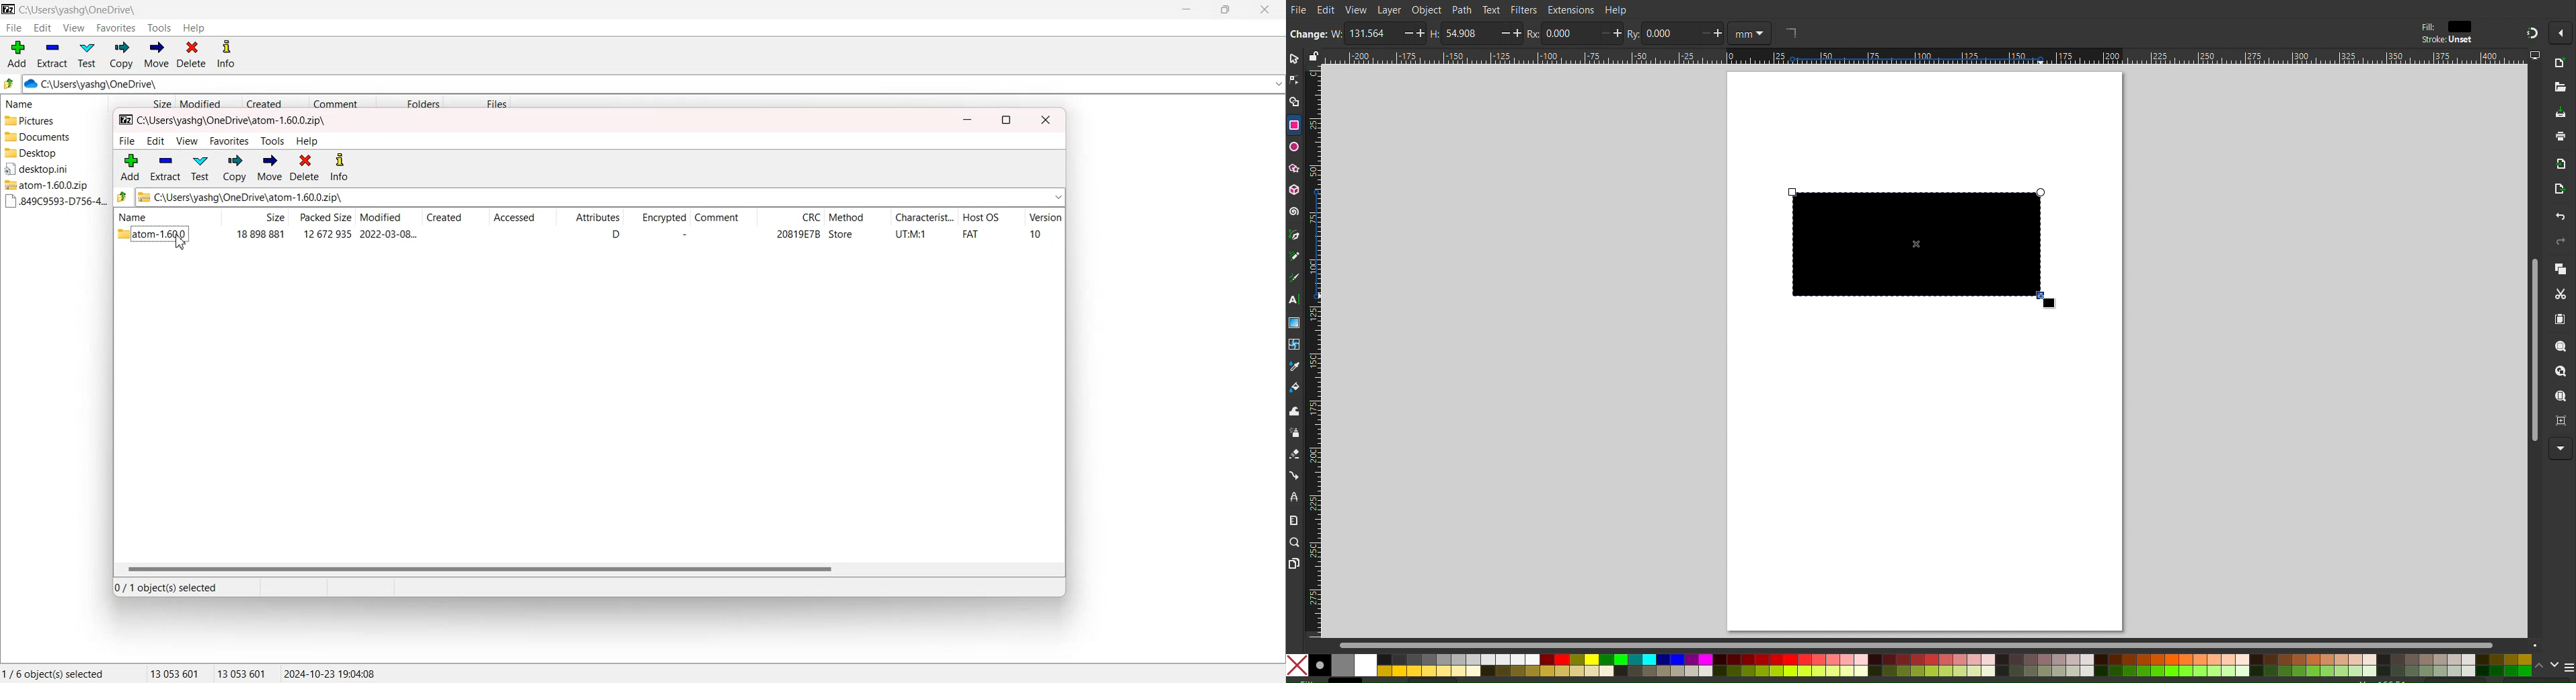  I want to click on back, so click(123, 196).